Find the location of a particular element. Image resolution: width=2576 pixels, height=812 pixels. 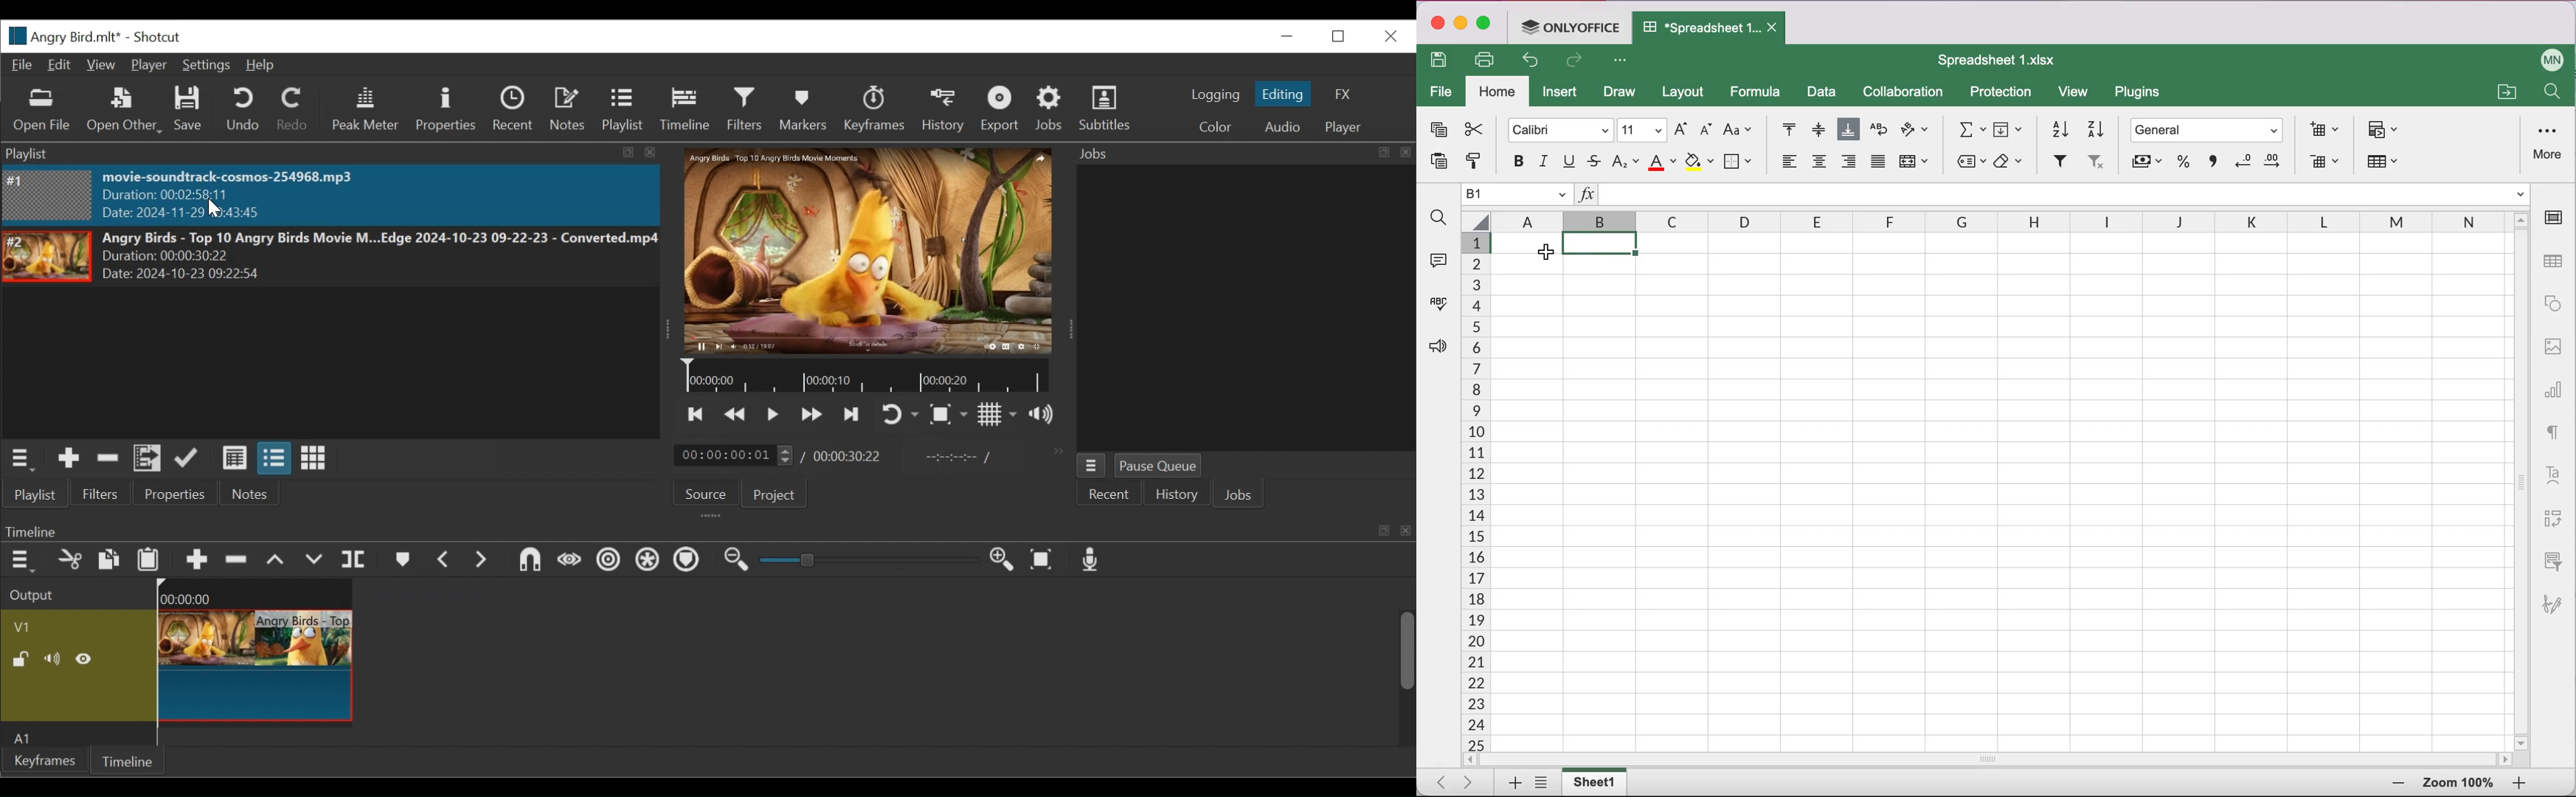

Remove cut is located at coordinates (108, 460).